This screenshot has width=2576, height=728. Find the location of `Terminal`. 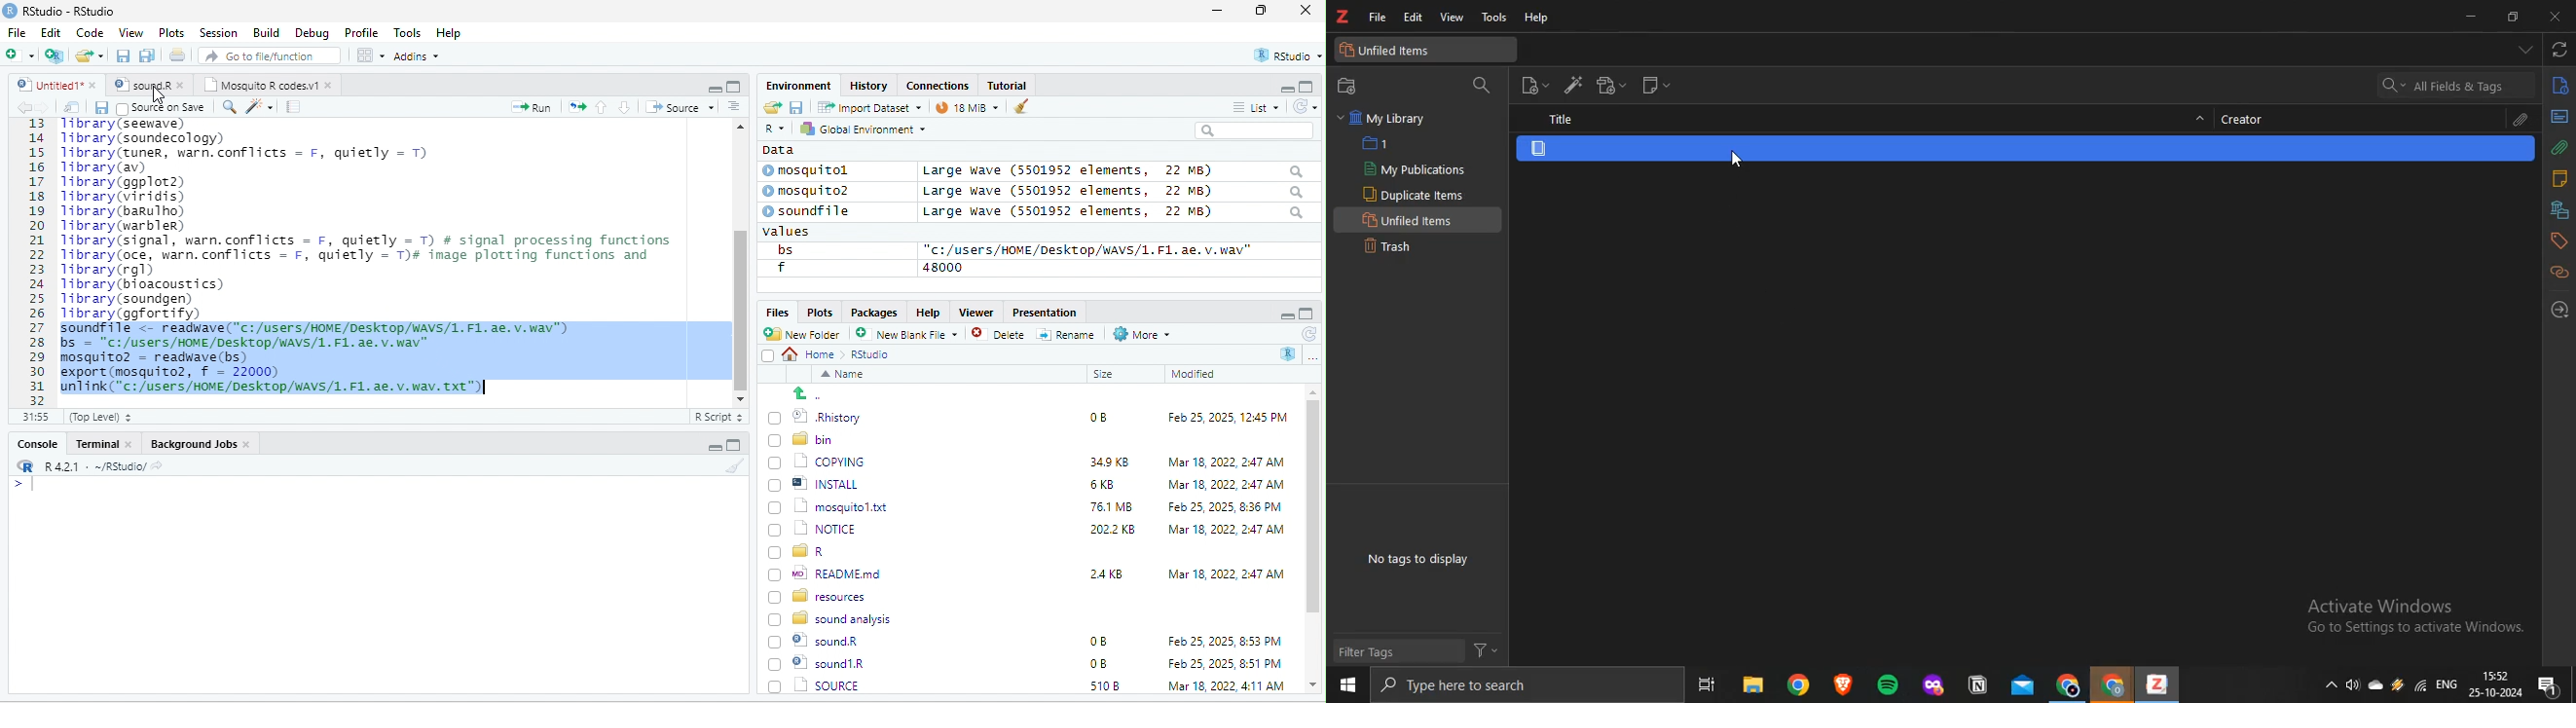

Terminal is located at coordinates (104, 443).